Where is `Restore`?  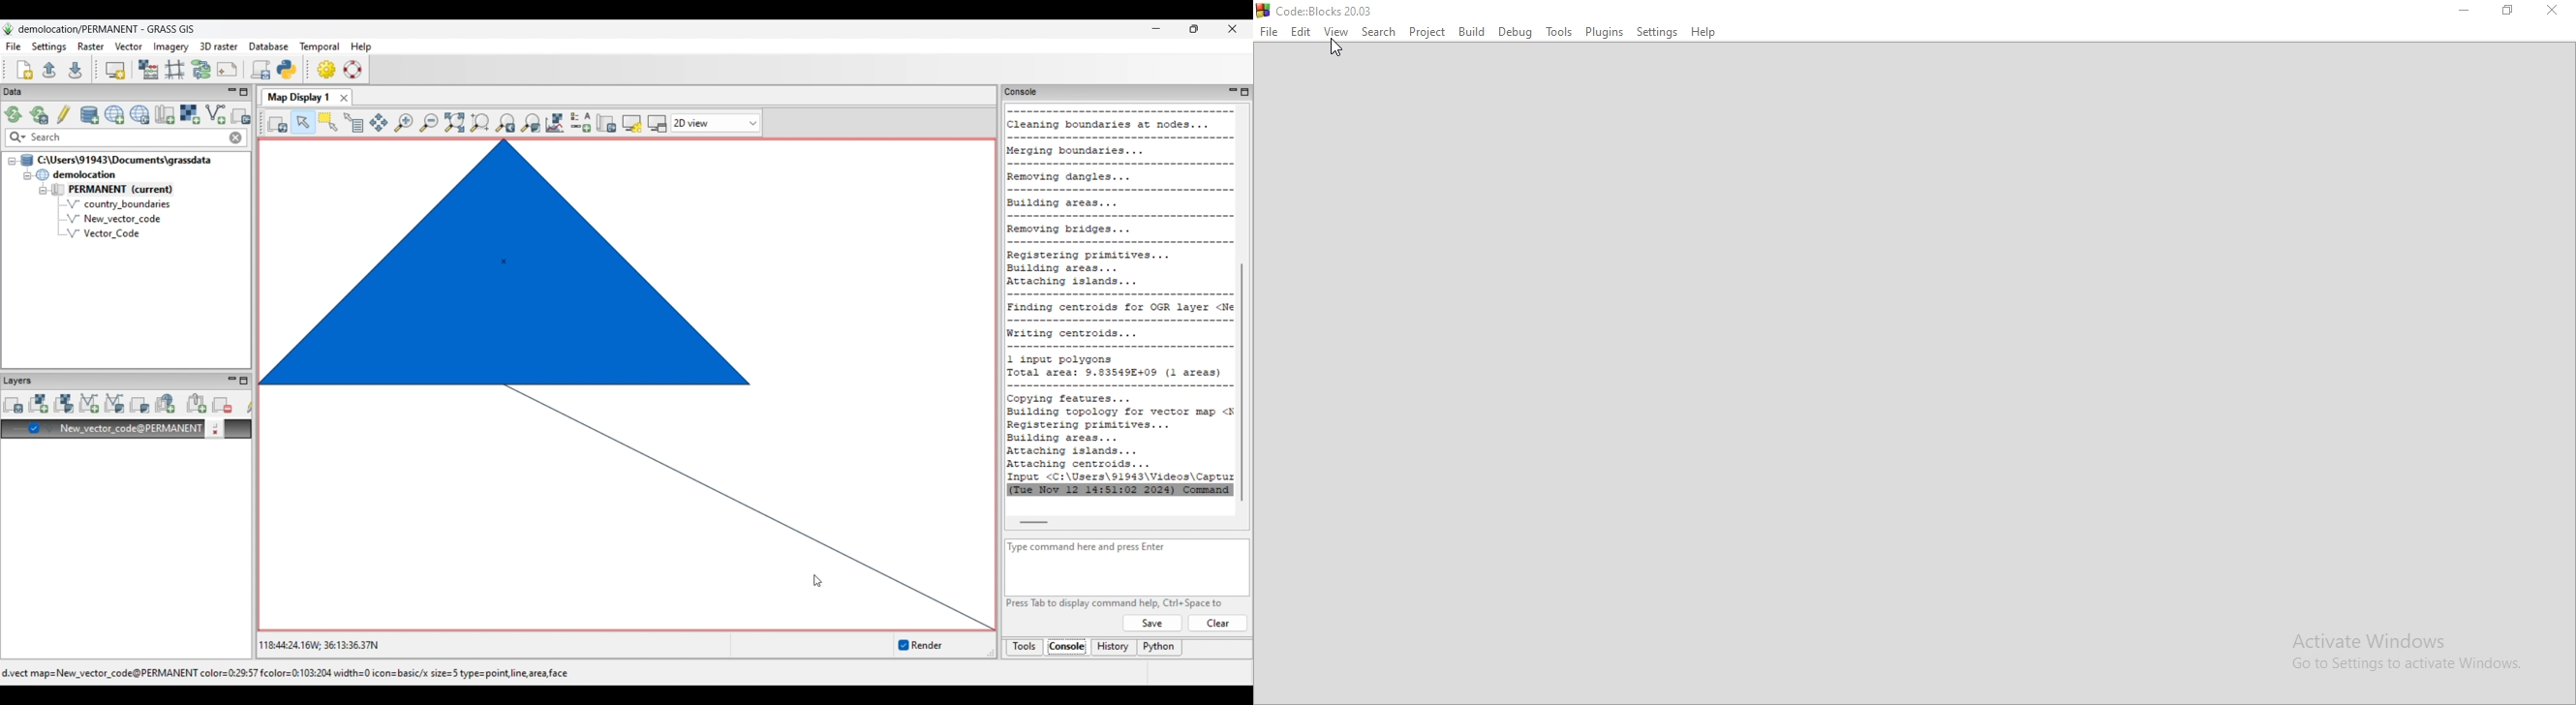 Restore is located at coordinates (2510, 13).